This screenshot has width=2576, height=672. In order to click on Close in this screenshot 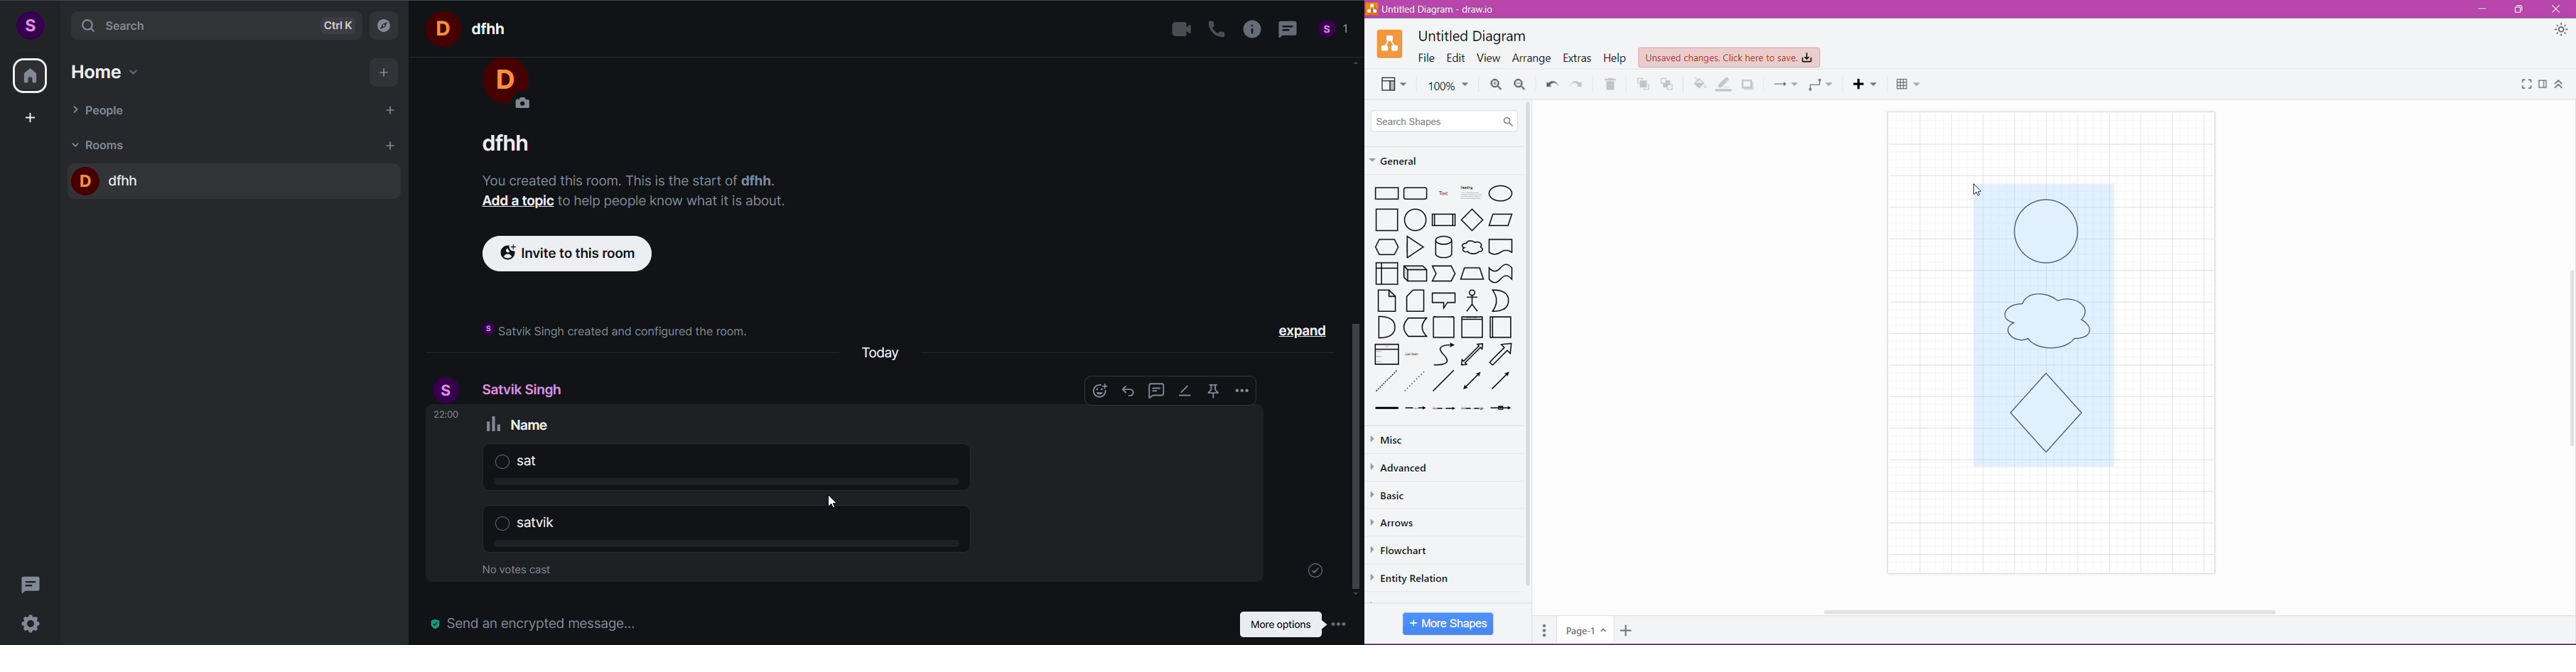, I will do `click(2556, 9)`.